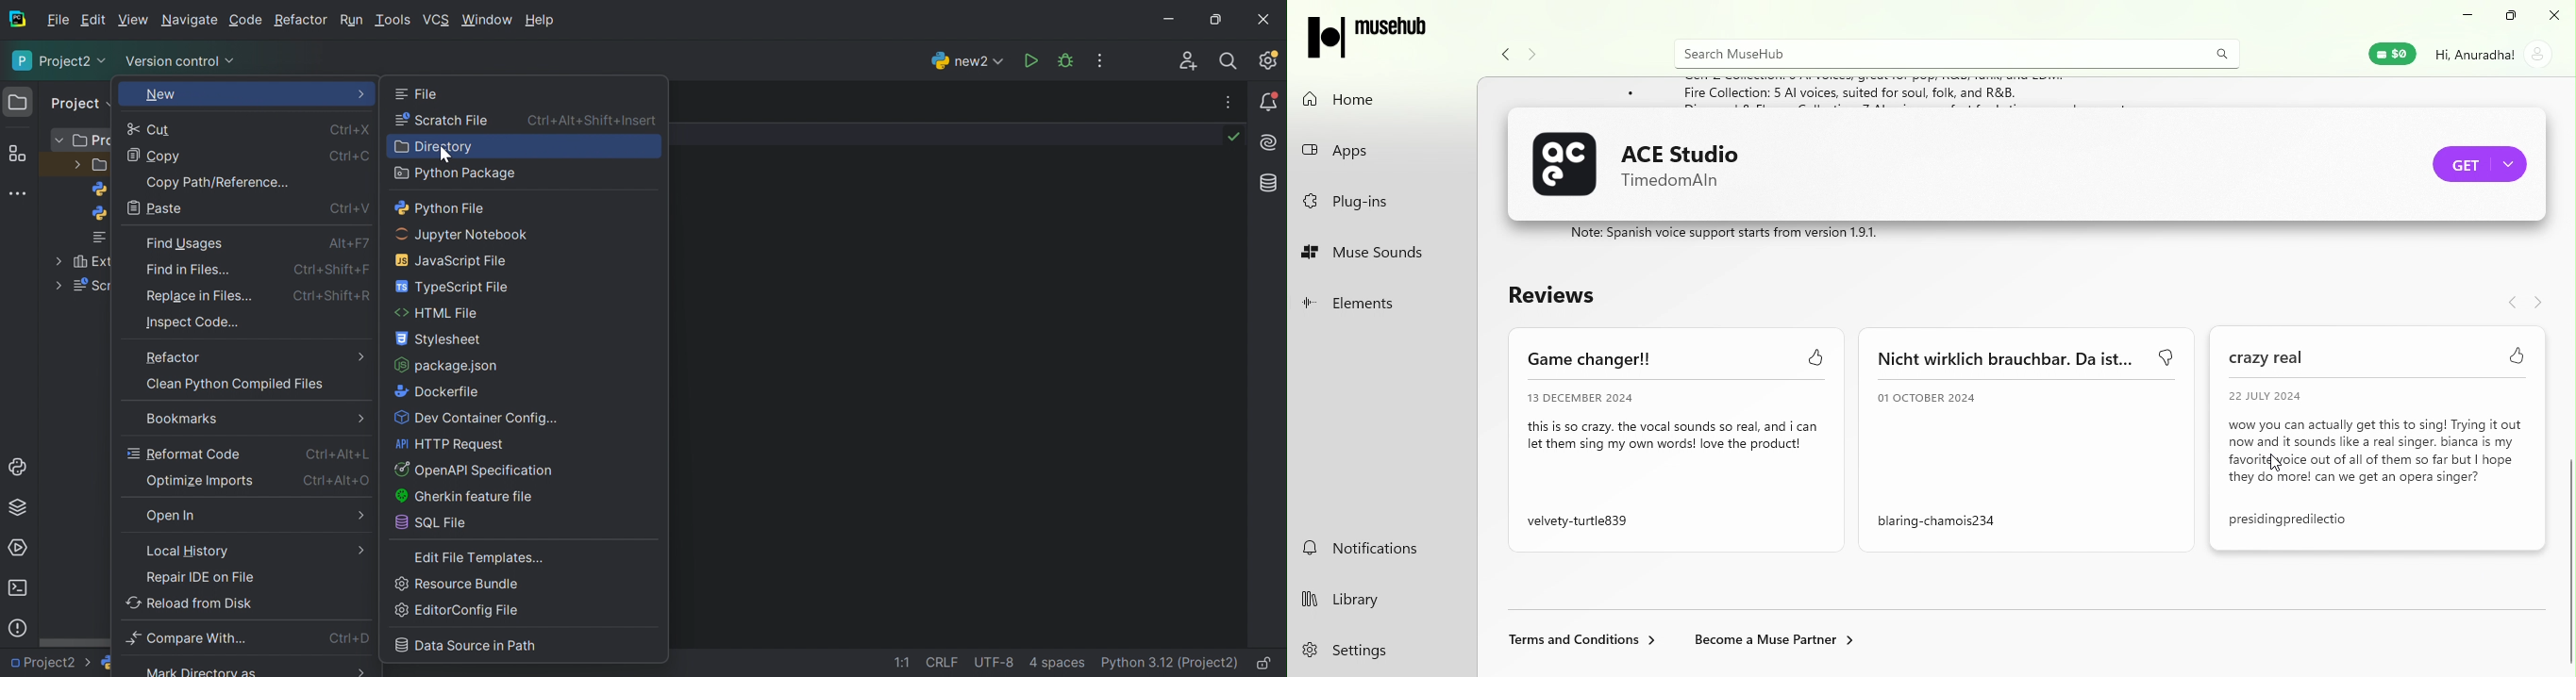 The image size is (2576, 700). Describe the element at coordinates (17, 588) in the screenshot. I see `Terminal` at that location.